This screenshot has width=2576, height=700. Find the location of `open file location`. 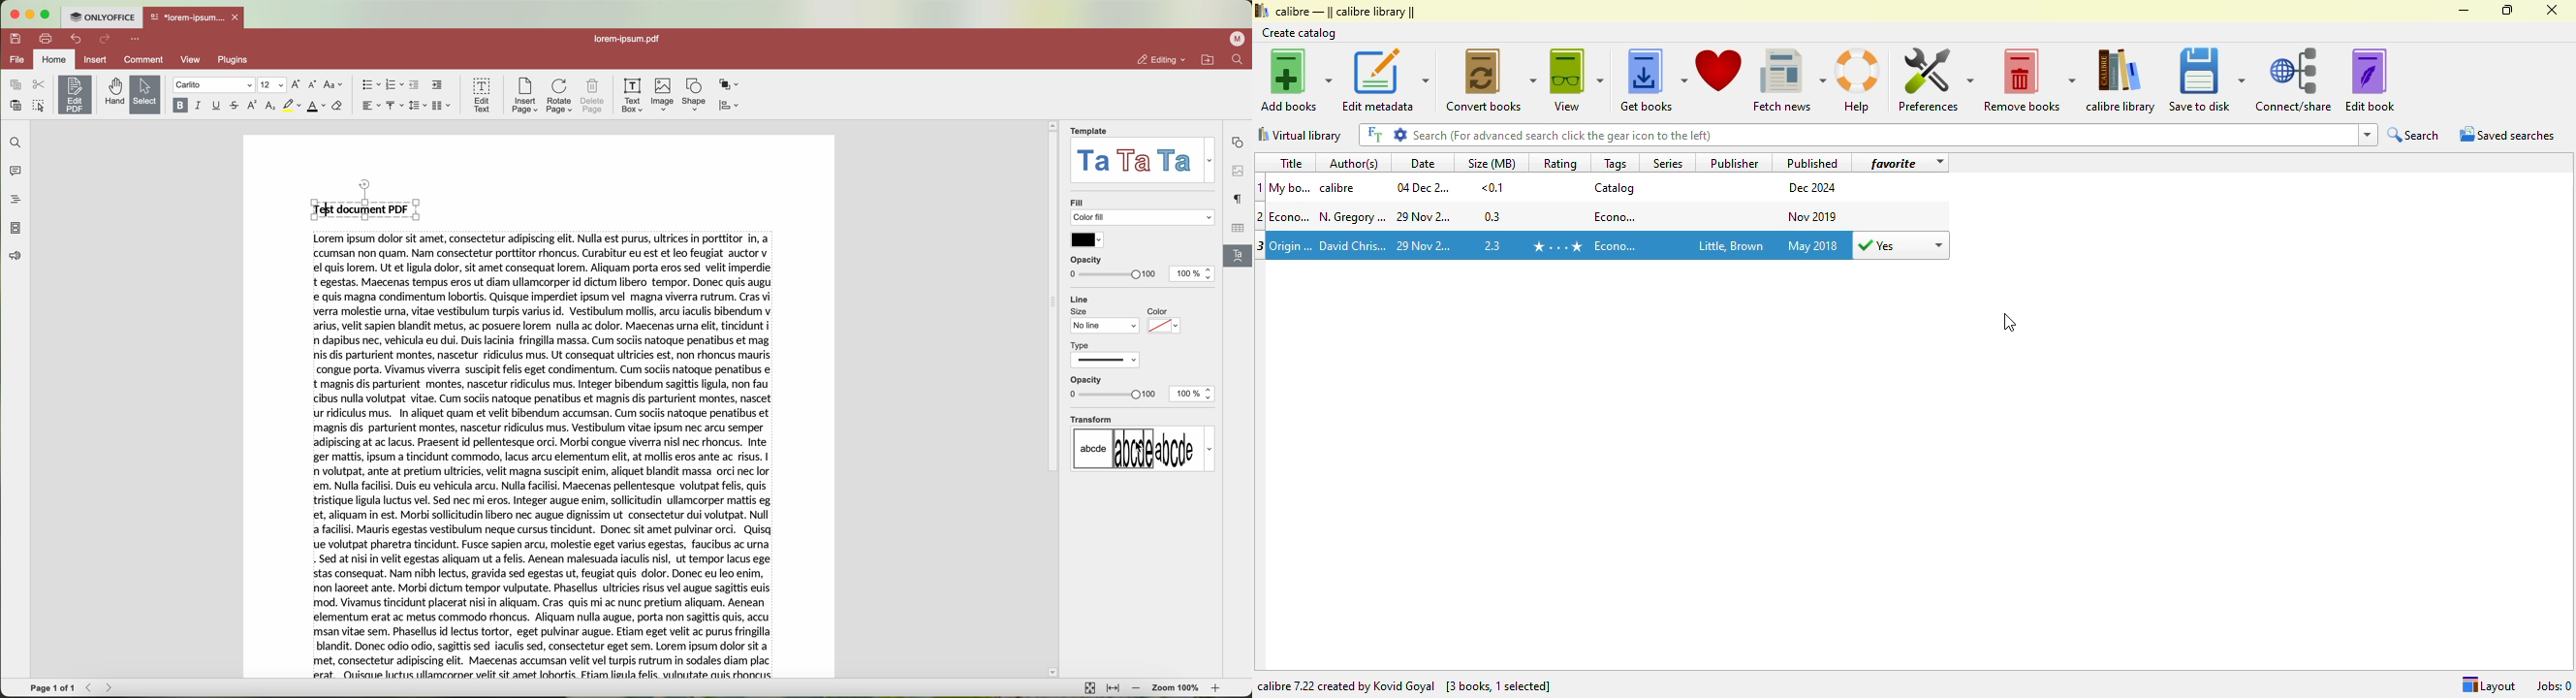

open file location is located at coordinates (1207, 59).